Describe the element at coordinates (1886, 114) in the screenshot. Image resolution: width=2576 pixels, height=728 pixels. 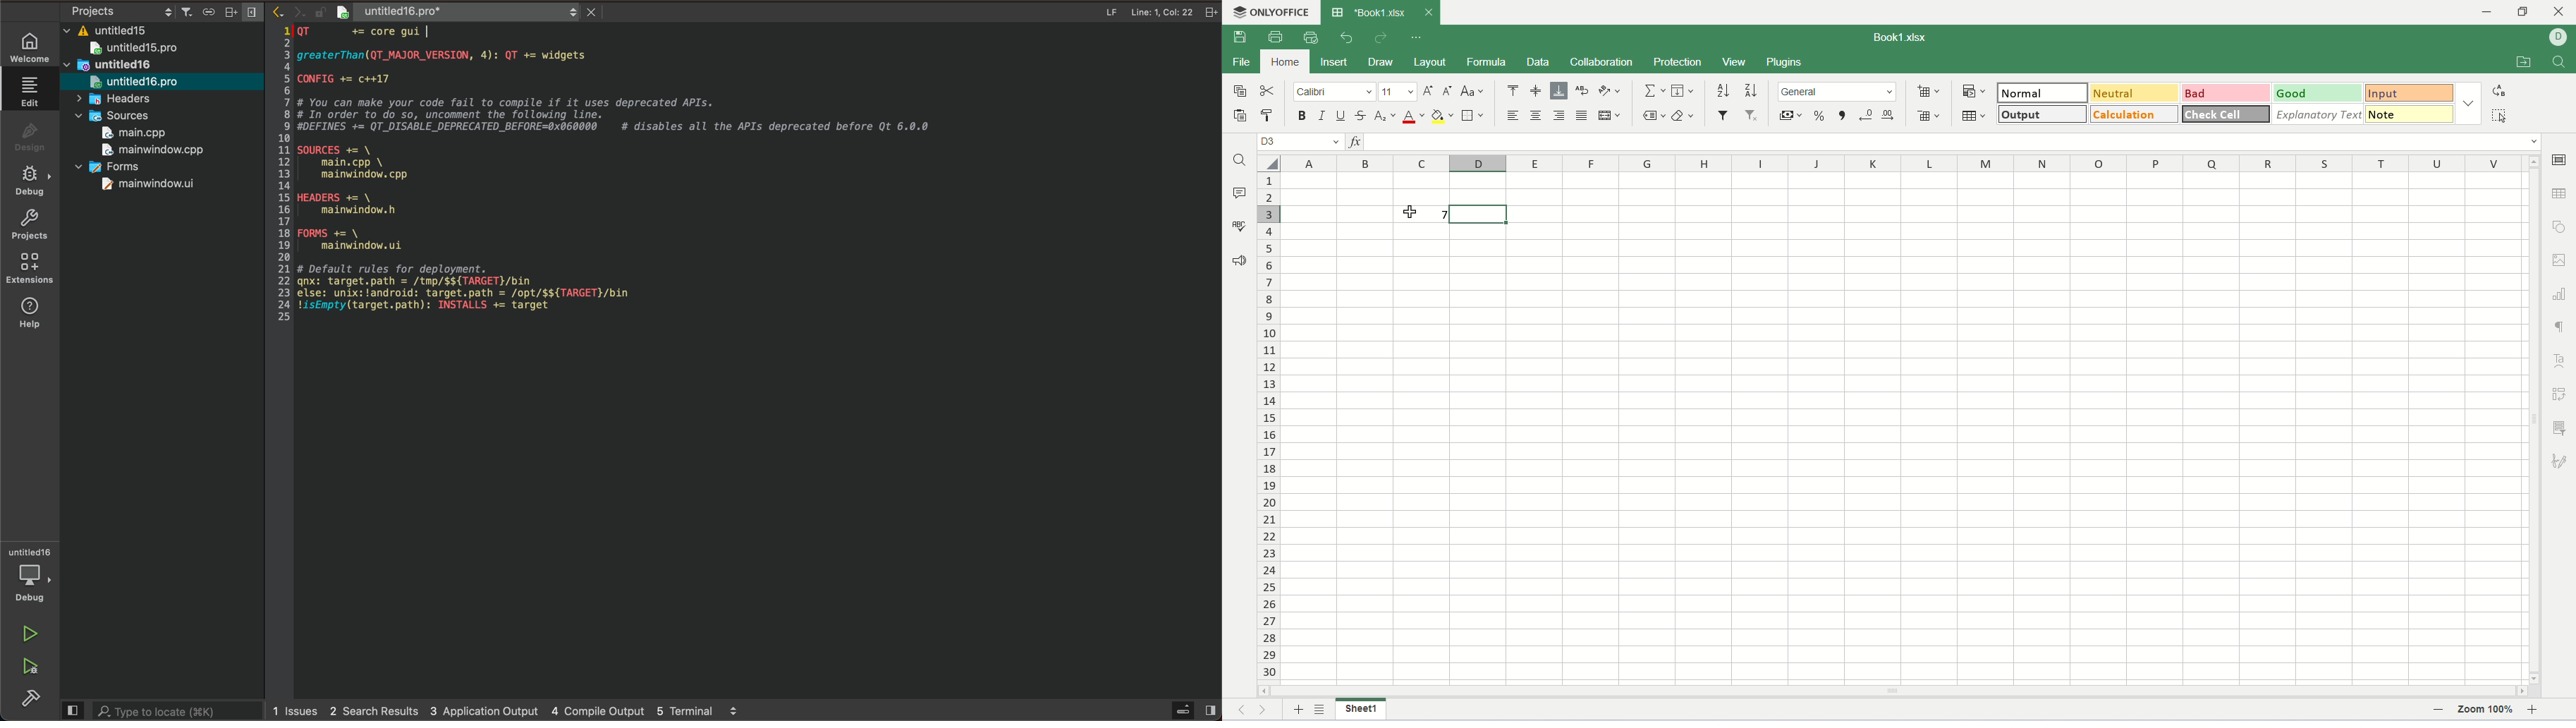
I see `increase decimal` at that location.